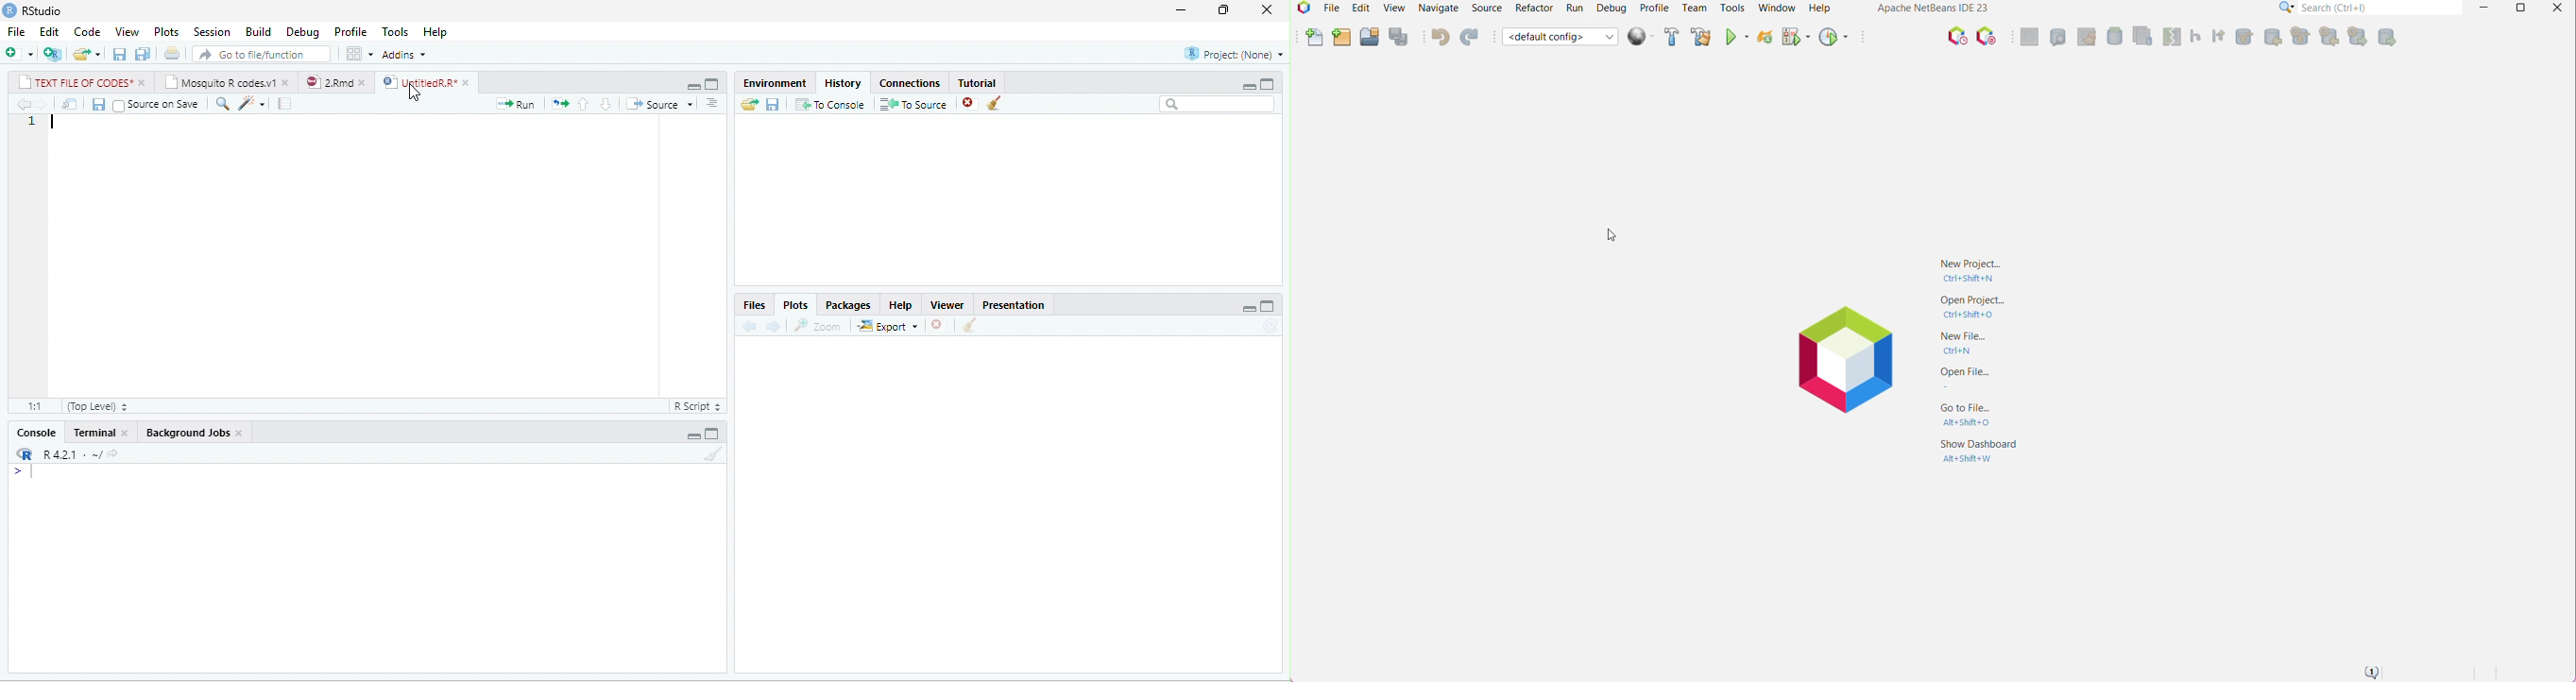 Image resolution: width=2576 pixels, height=700 pixels. I want to click on Environment, so click(774, 83).